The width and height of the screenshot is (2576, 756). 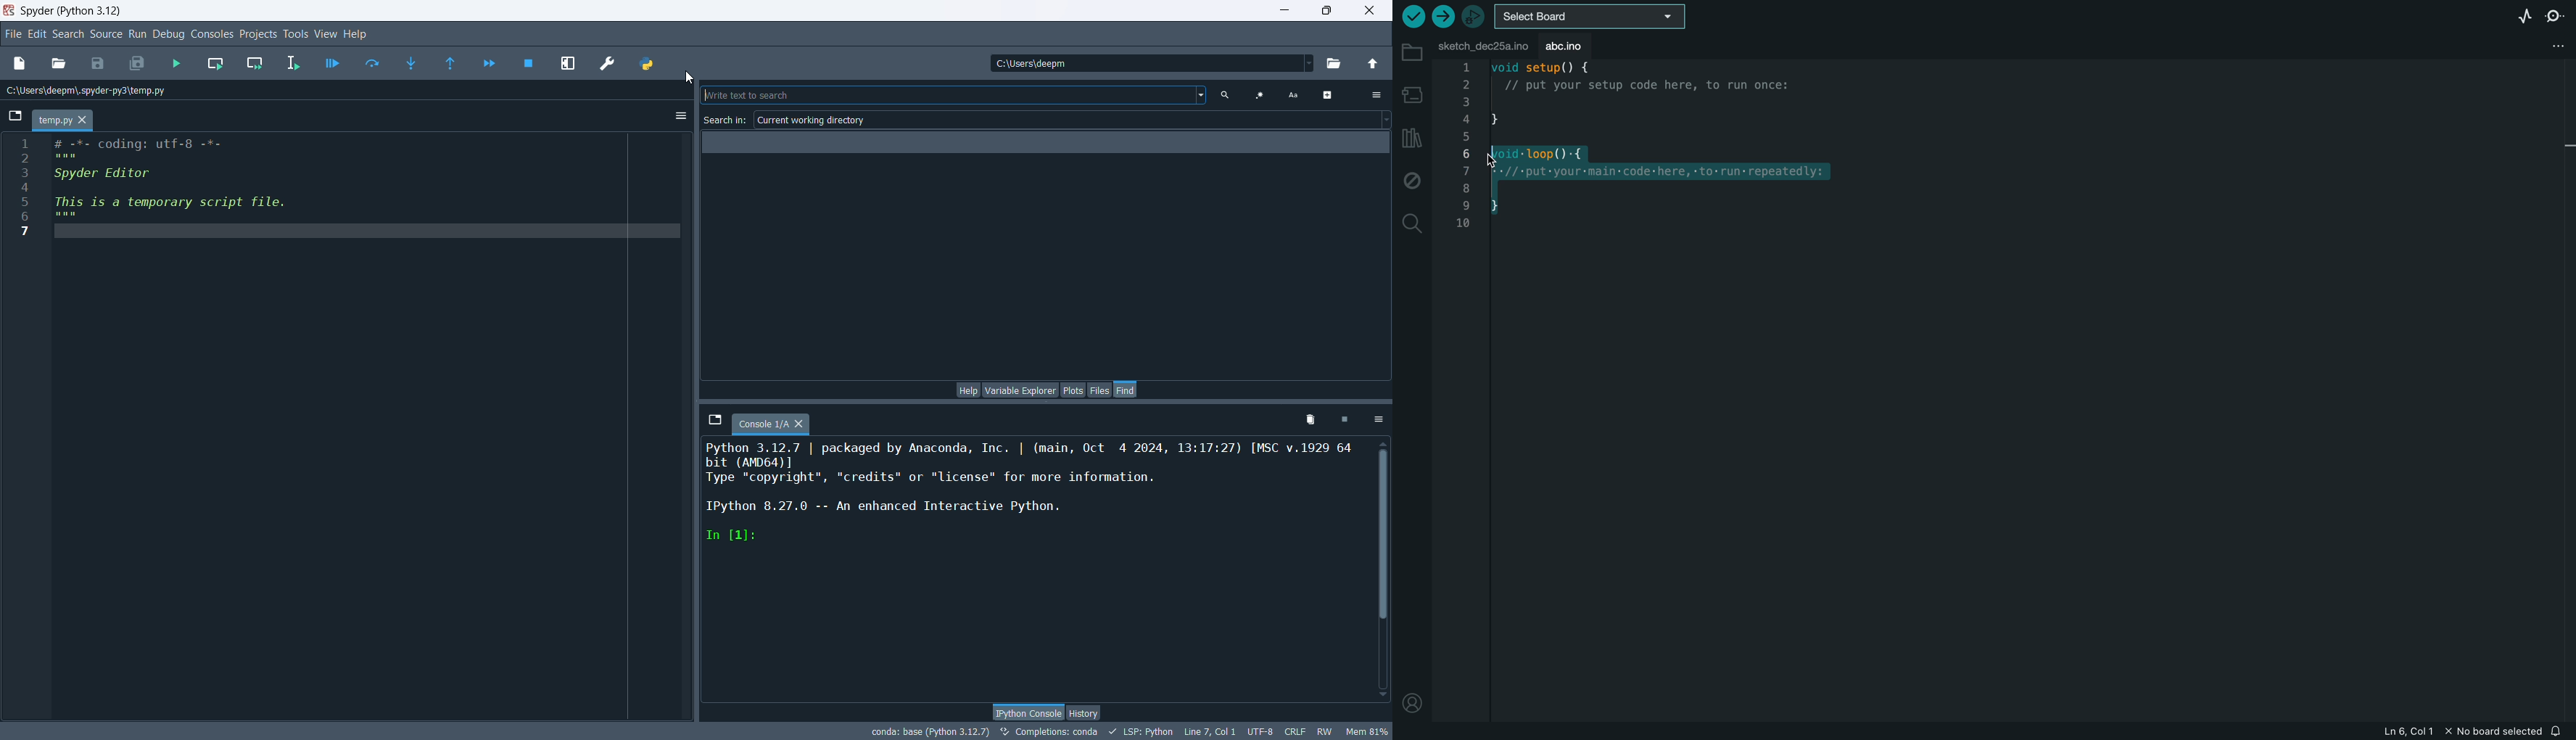 I want to click on CRLF, so click(x=1295, y=731).